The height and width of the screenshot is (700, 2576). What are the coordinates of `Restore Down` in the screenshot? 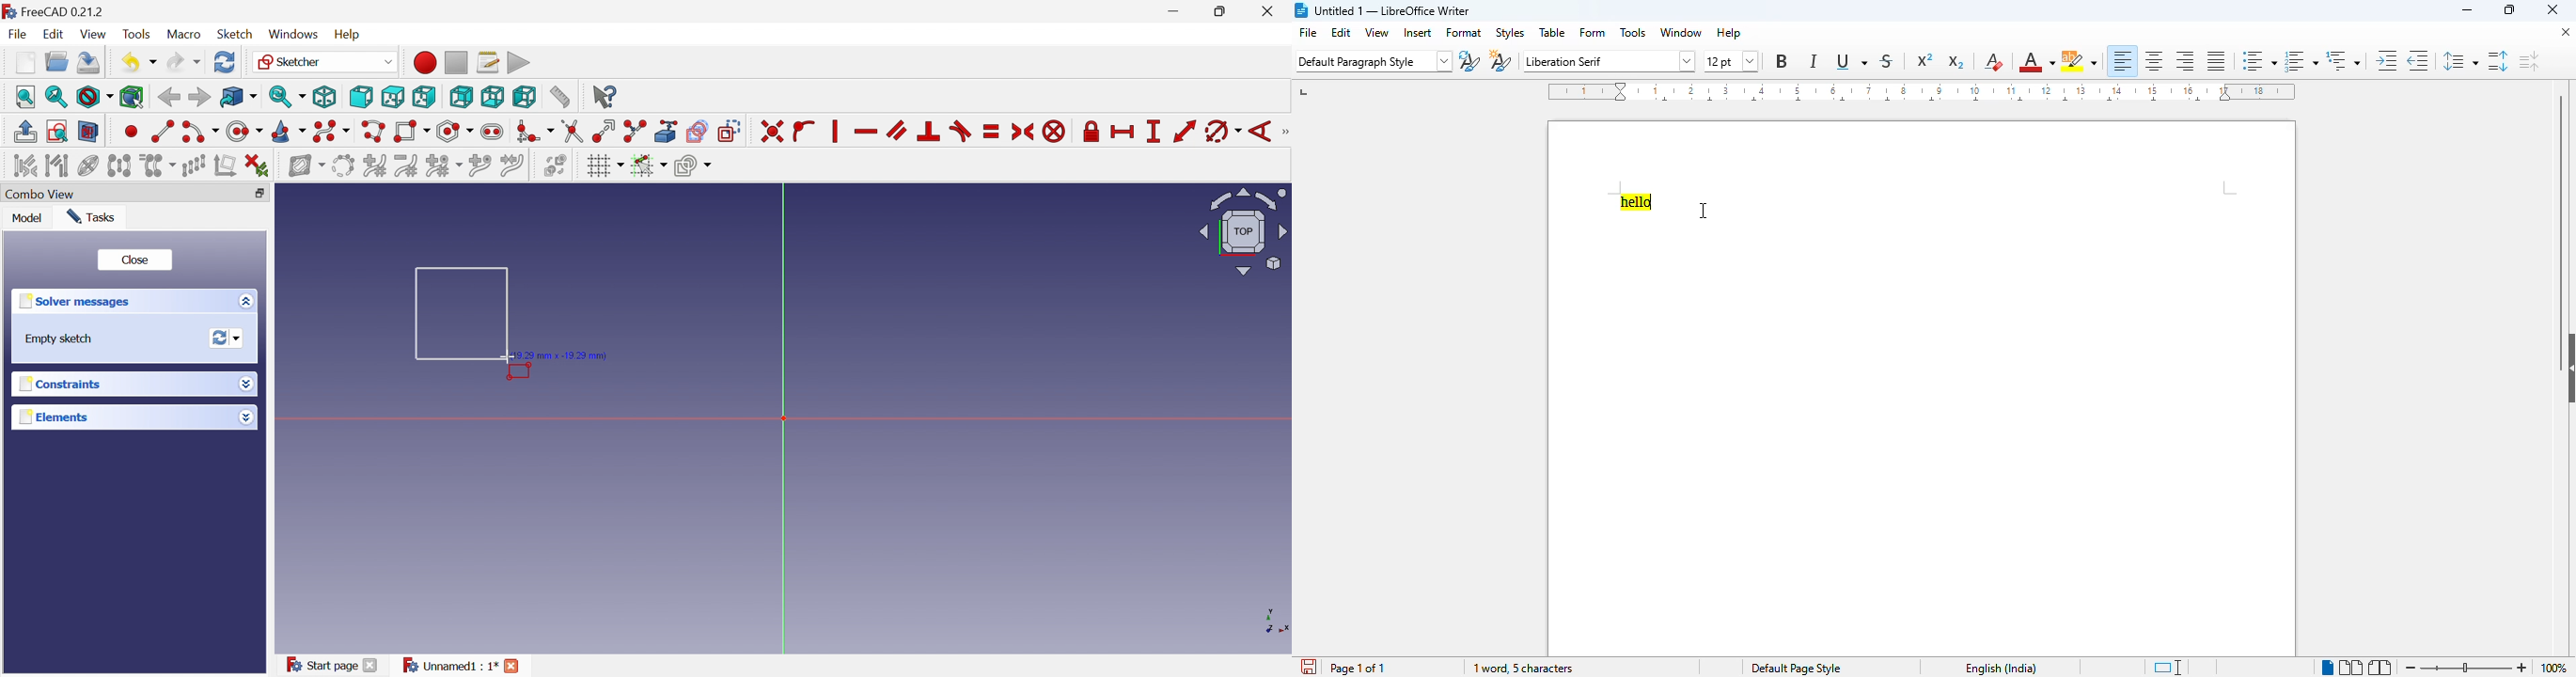 It's located at (1223, 13).